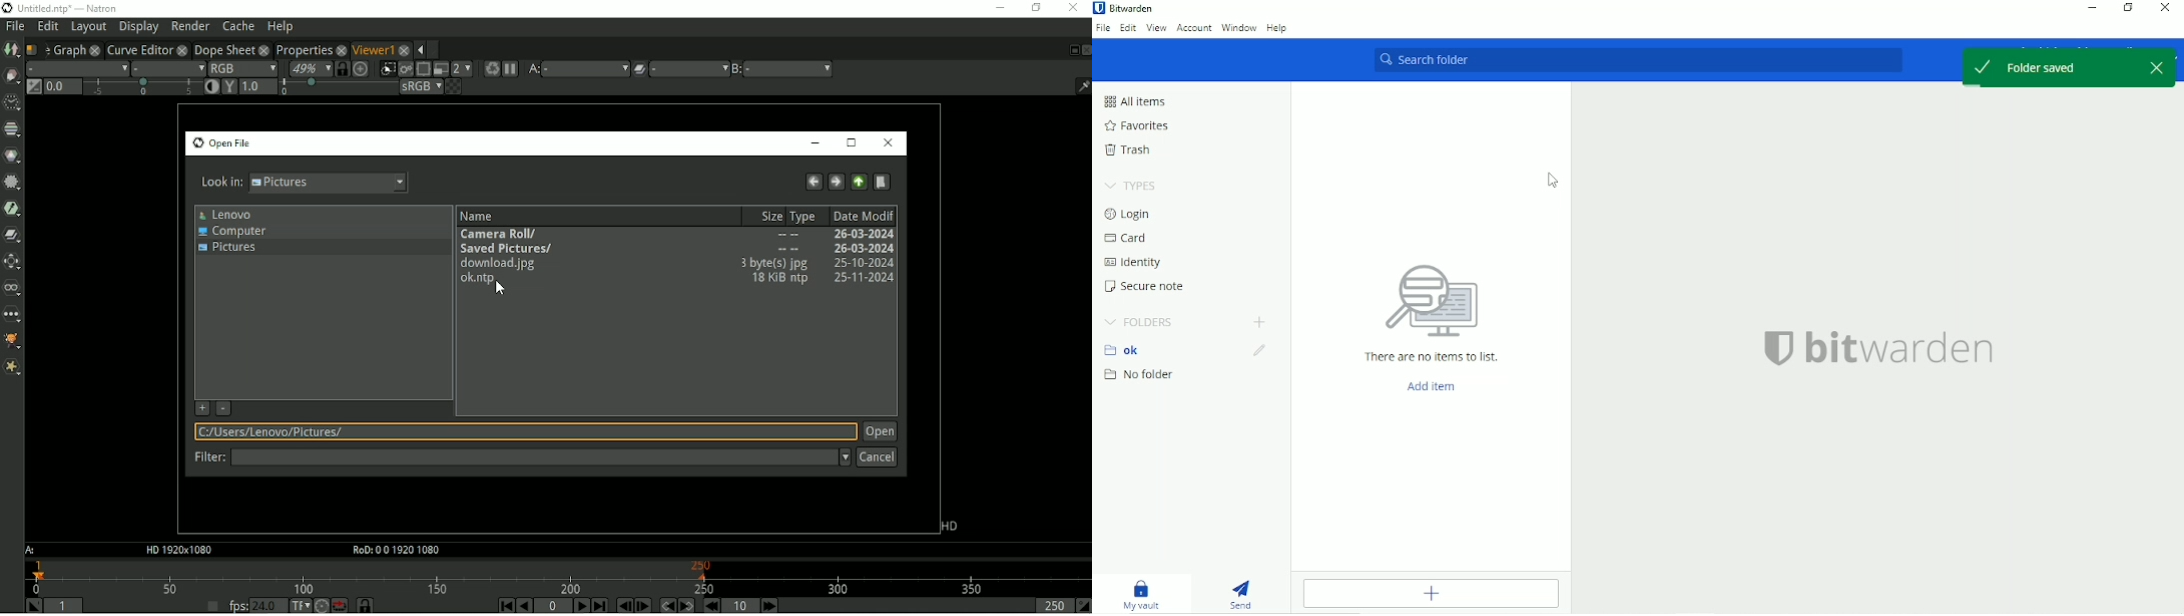 The width and height of the screenshot is (2184, 616). Describe the element at coordinates (1133, 262) in the screenshot. I see `Identity` at that location.